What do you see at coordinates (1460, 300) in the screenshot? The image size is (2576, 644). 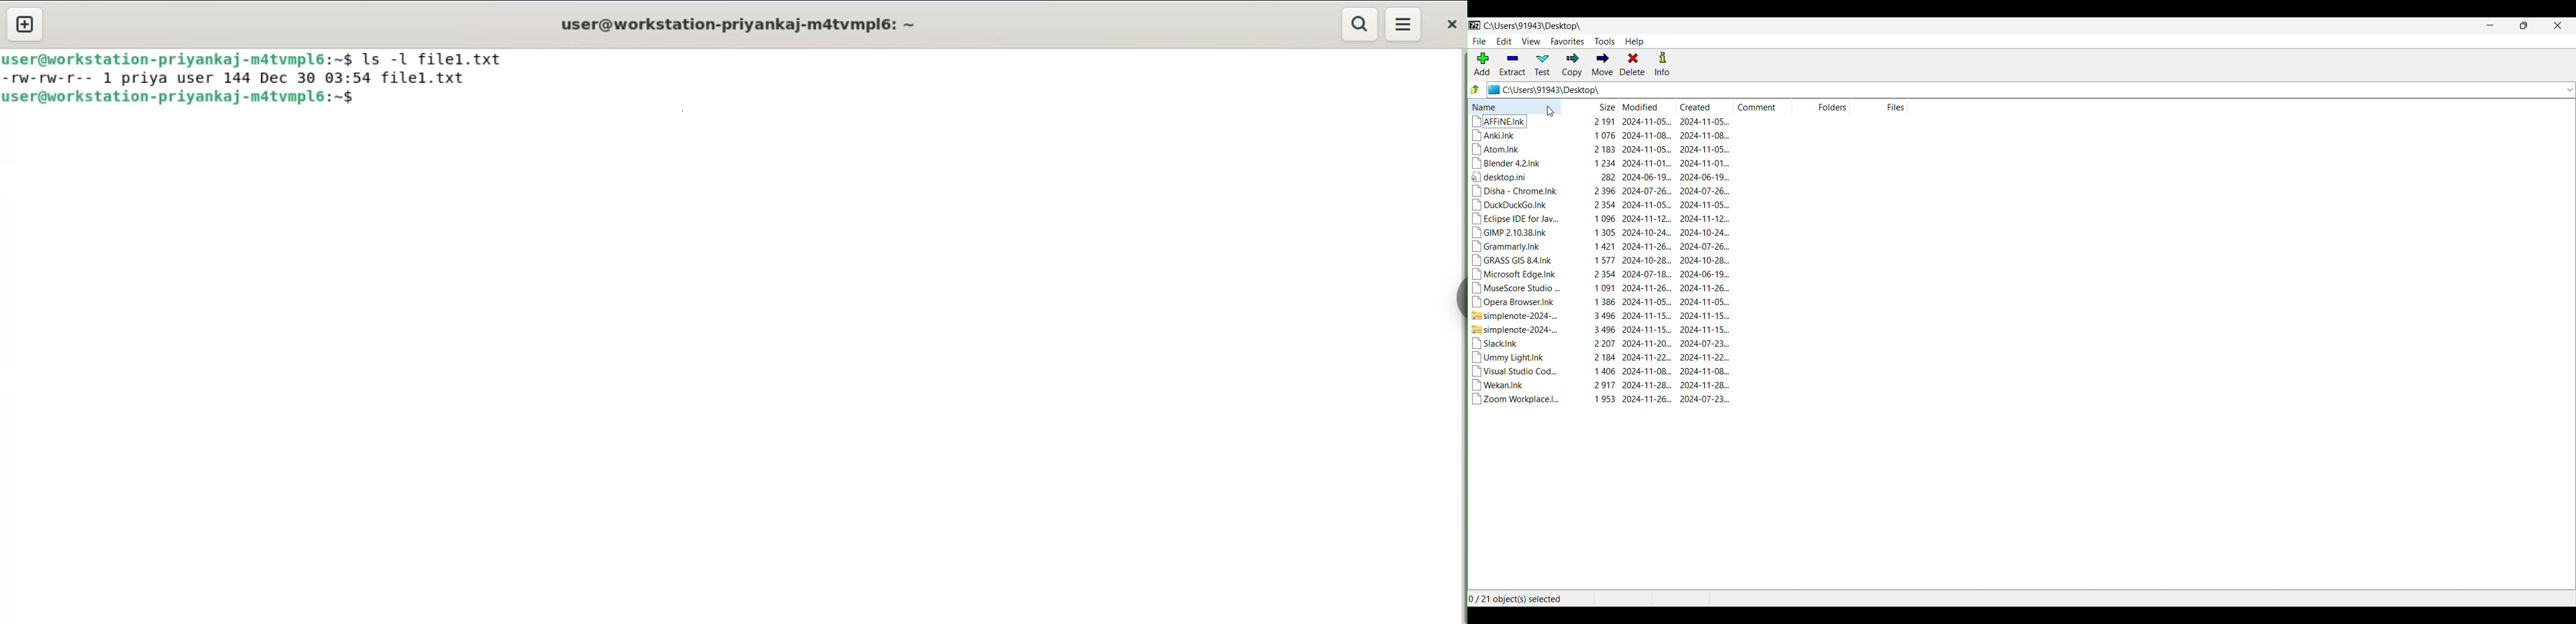 I see `sidebar` at bounding box center [1460, 300].